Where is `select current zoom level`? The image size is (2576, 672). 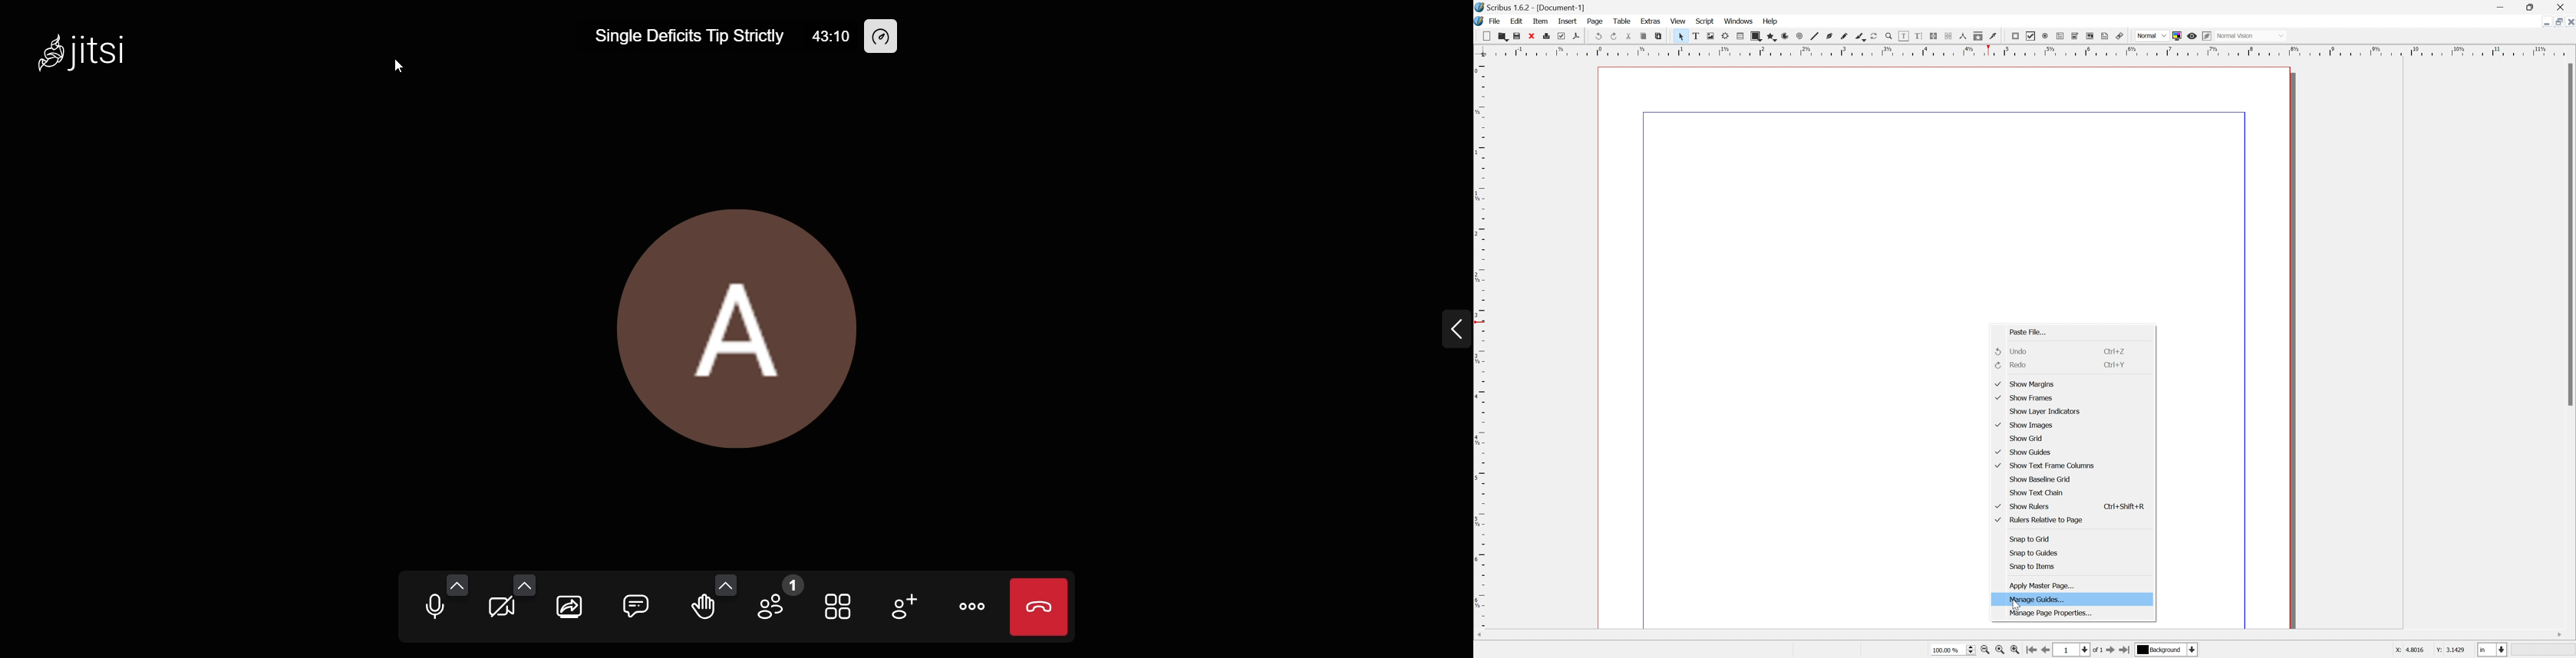
select current zoom level is located at coordinates (1953, 651).